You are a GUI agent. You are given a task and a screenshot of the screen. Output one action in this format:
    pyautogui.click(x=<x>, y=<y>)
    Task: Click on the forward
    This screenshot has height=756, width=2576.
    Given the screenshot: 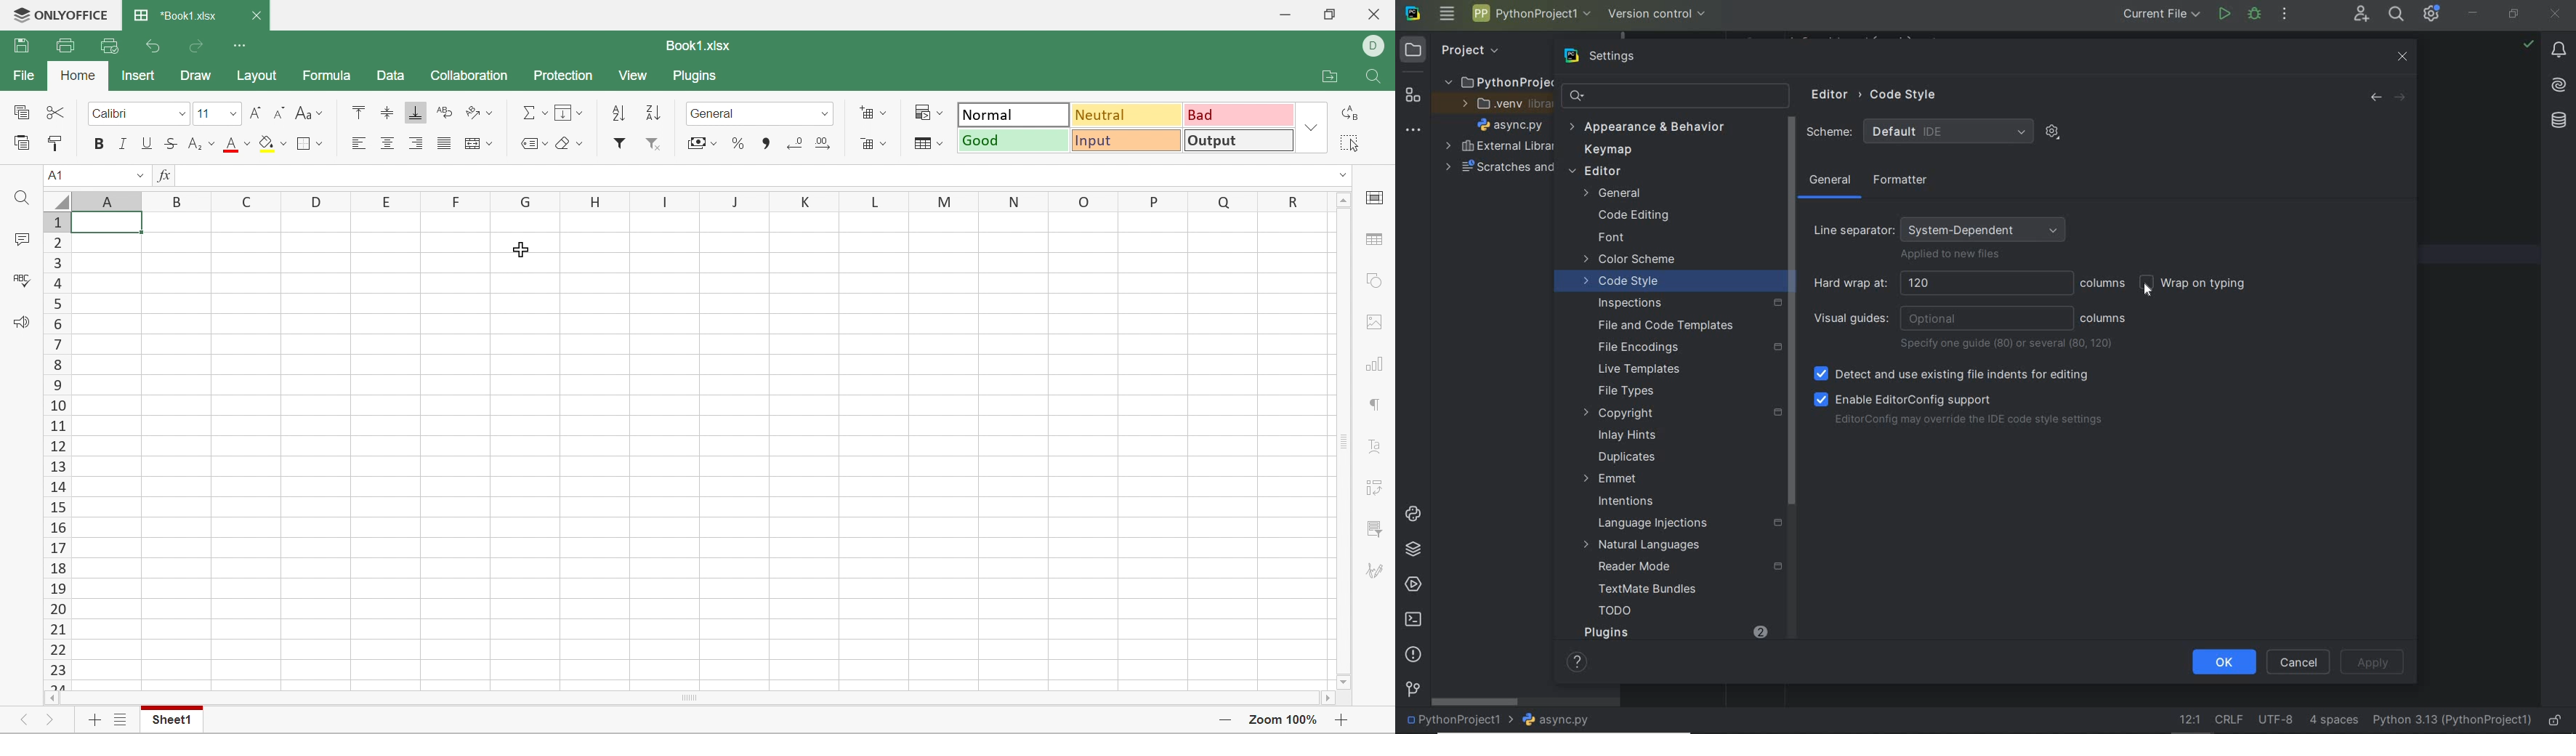 What is the action you would take?
    pyautogui.click(x=2403, y=98)
    